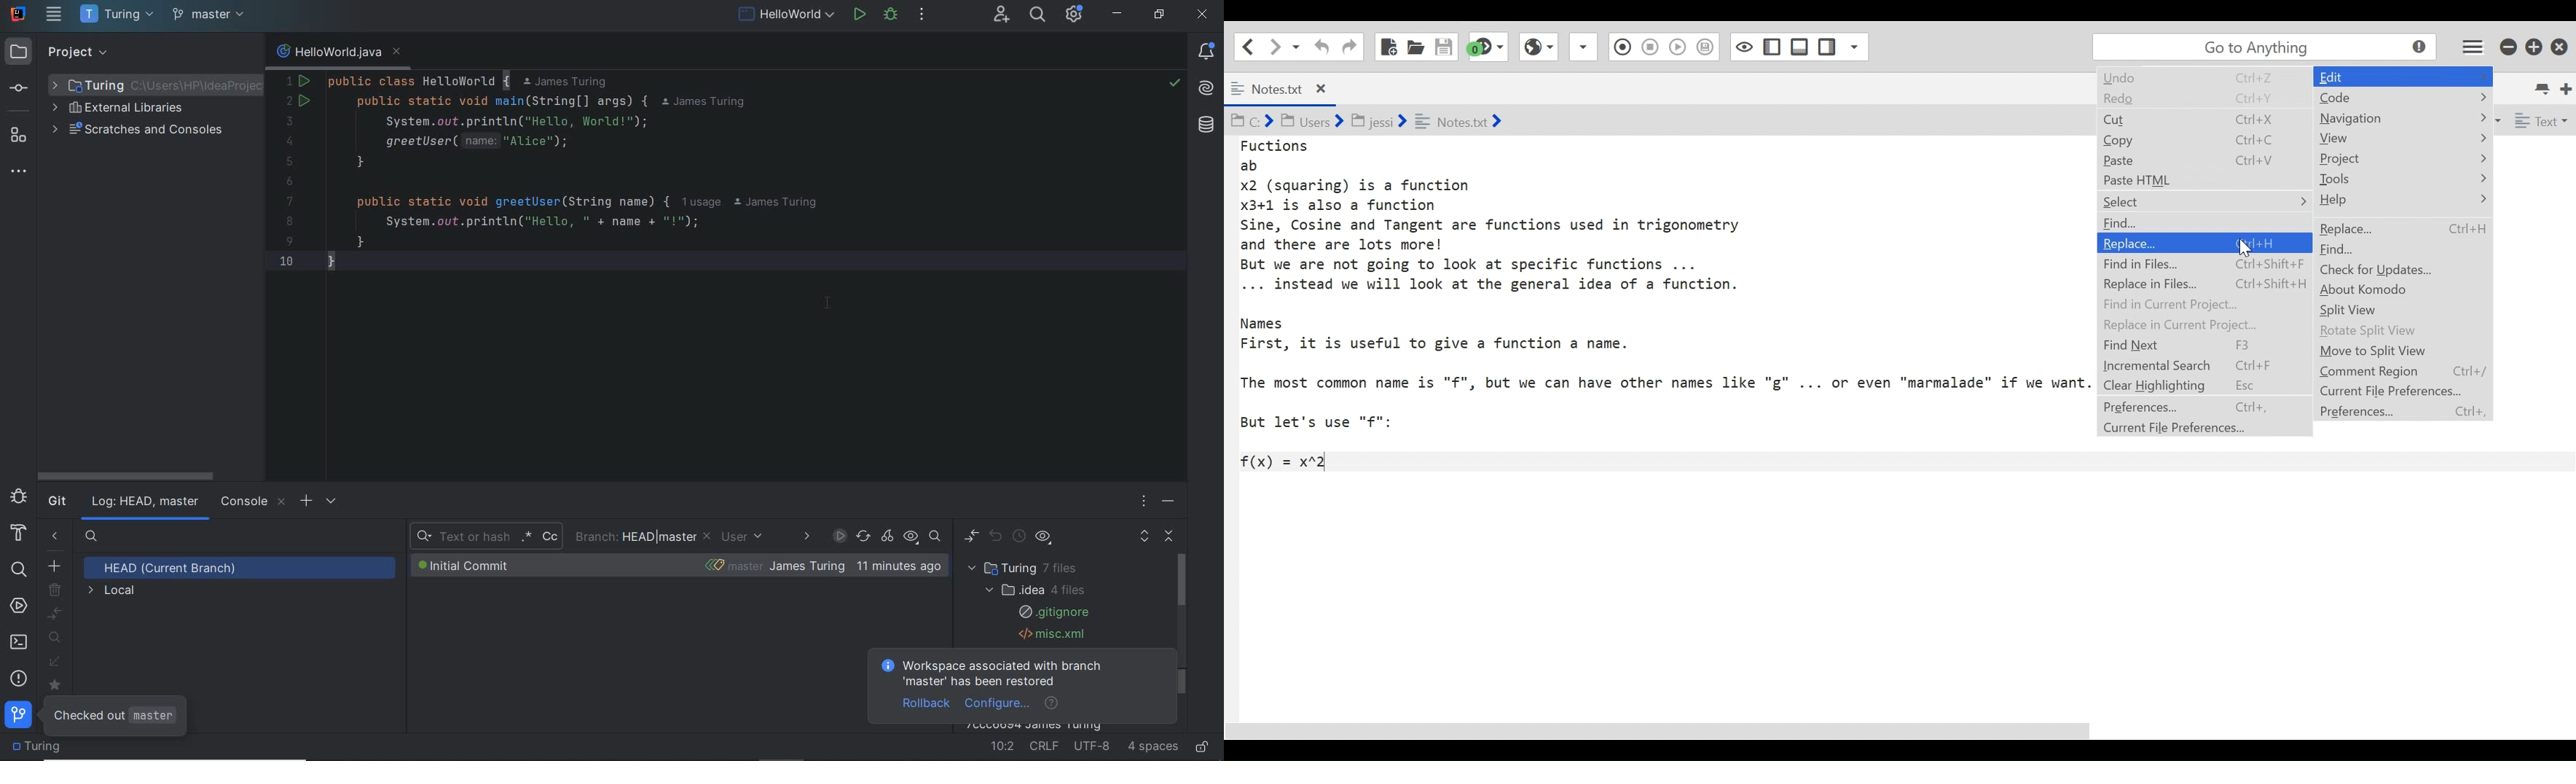  I want to click on scrollbar, so click(1182, 625).